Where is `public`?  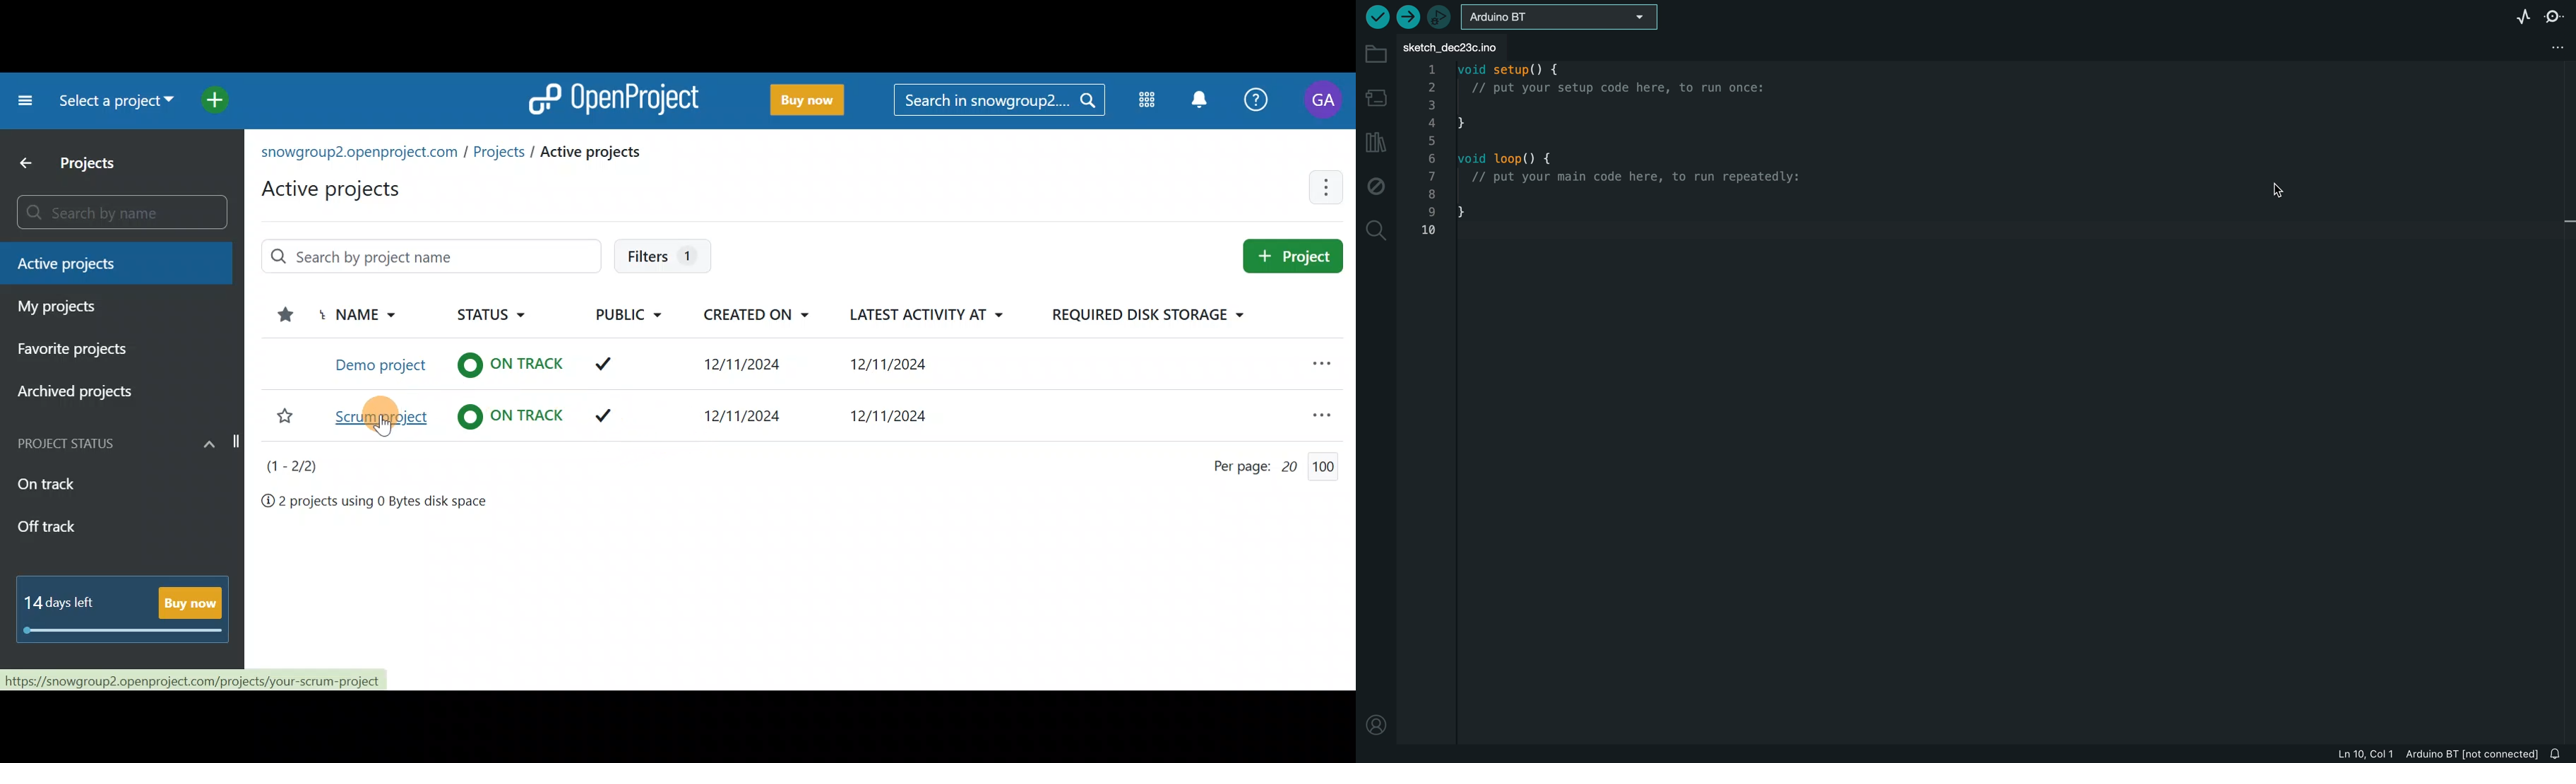 public is located at coordinates (606, 364).